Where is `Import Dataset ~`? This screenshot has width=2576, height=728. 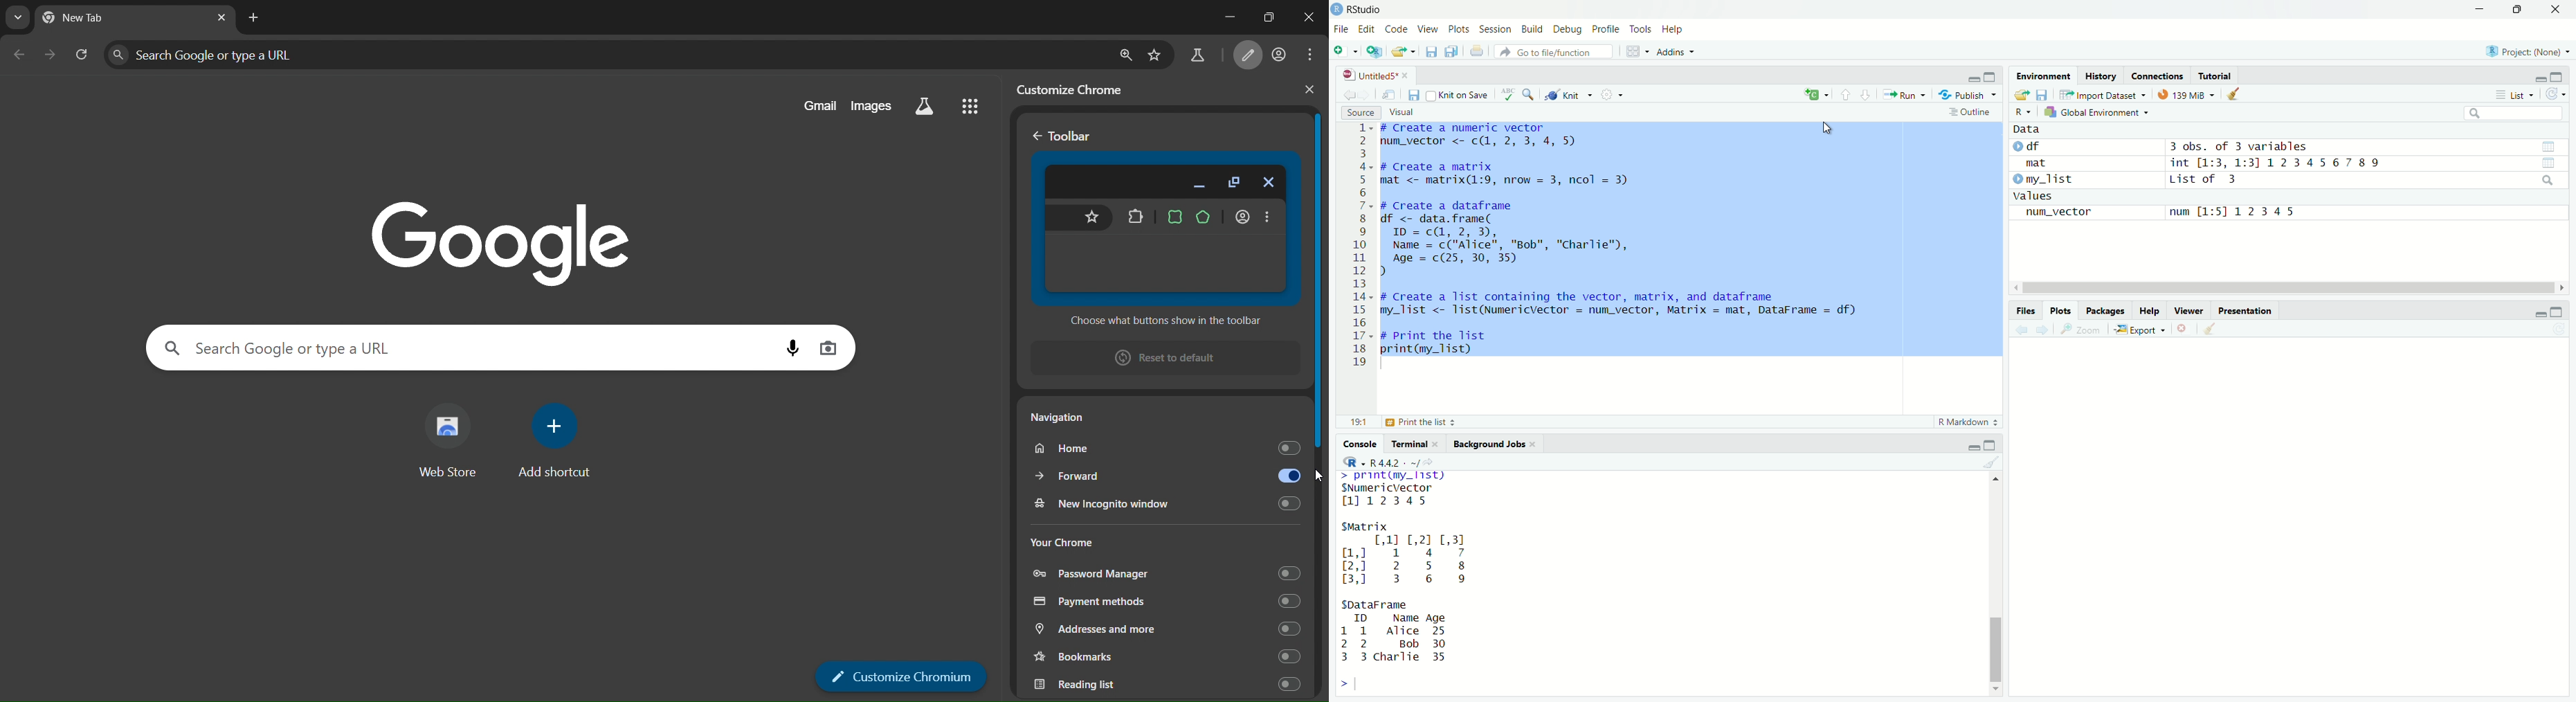
Import Dataset ~ is located at coordinates (2103, 95).